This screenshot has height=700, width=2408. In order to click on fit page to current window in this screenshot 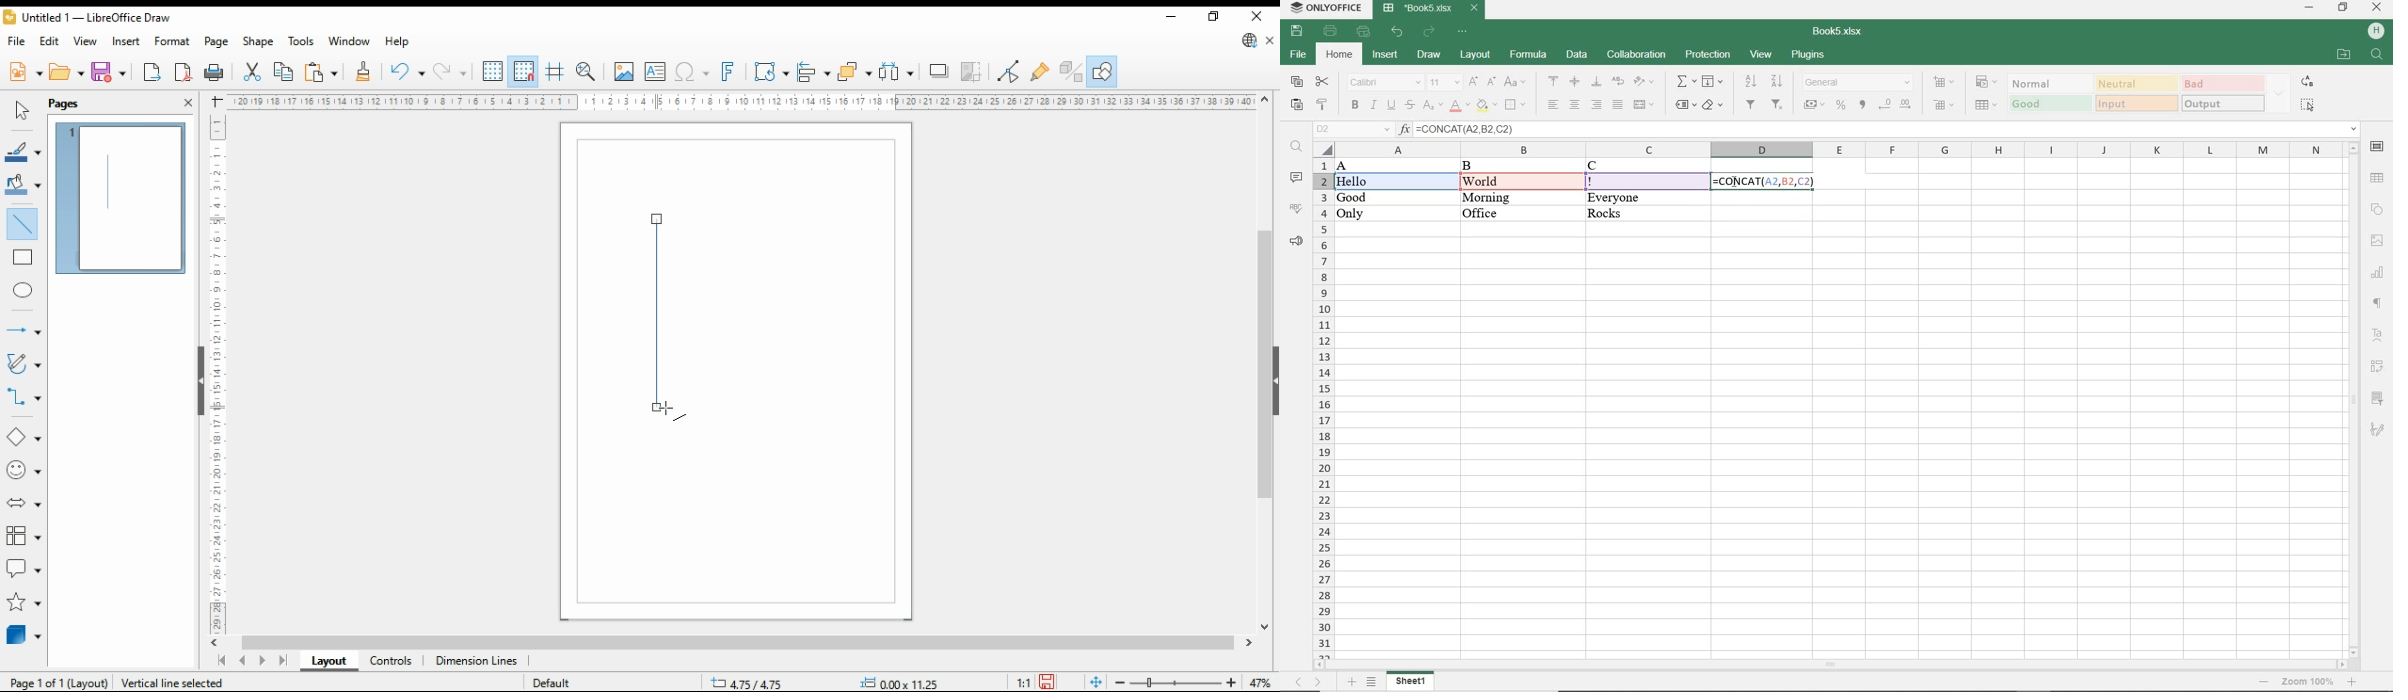, I will do `click(1096, 682)`.